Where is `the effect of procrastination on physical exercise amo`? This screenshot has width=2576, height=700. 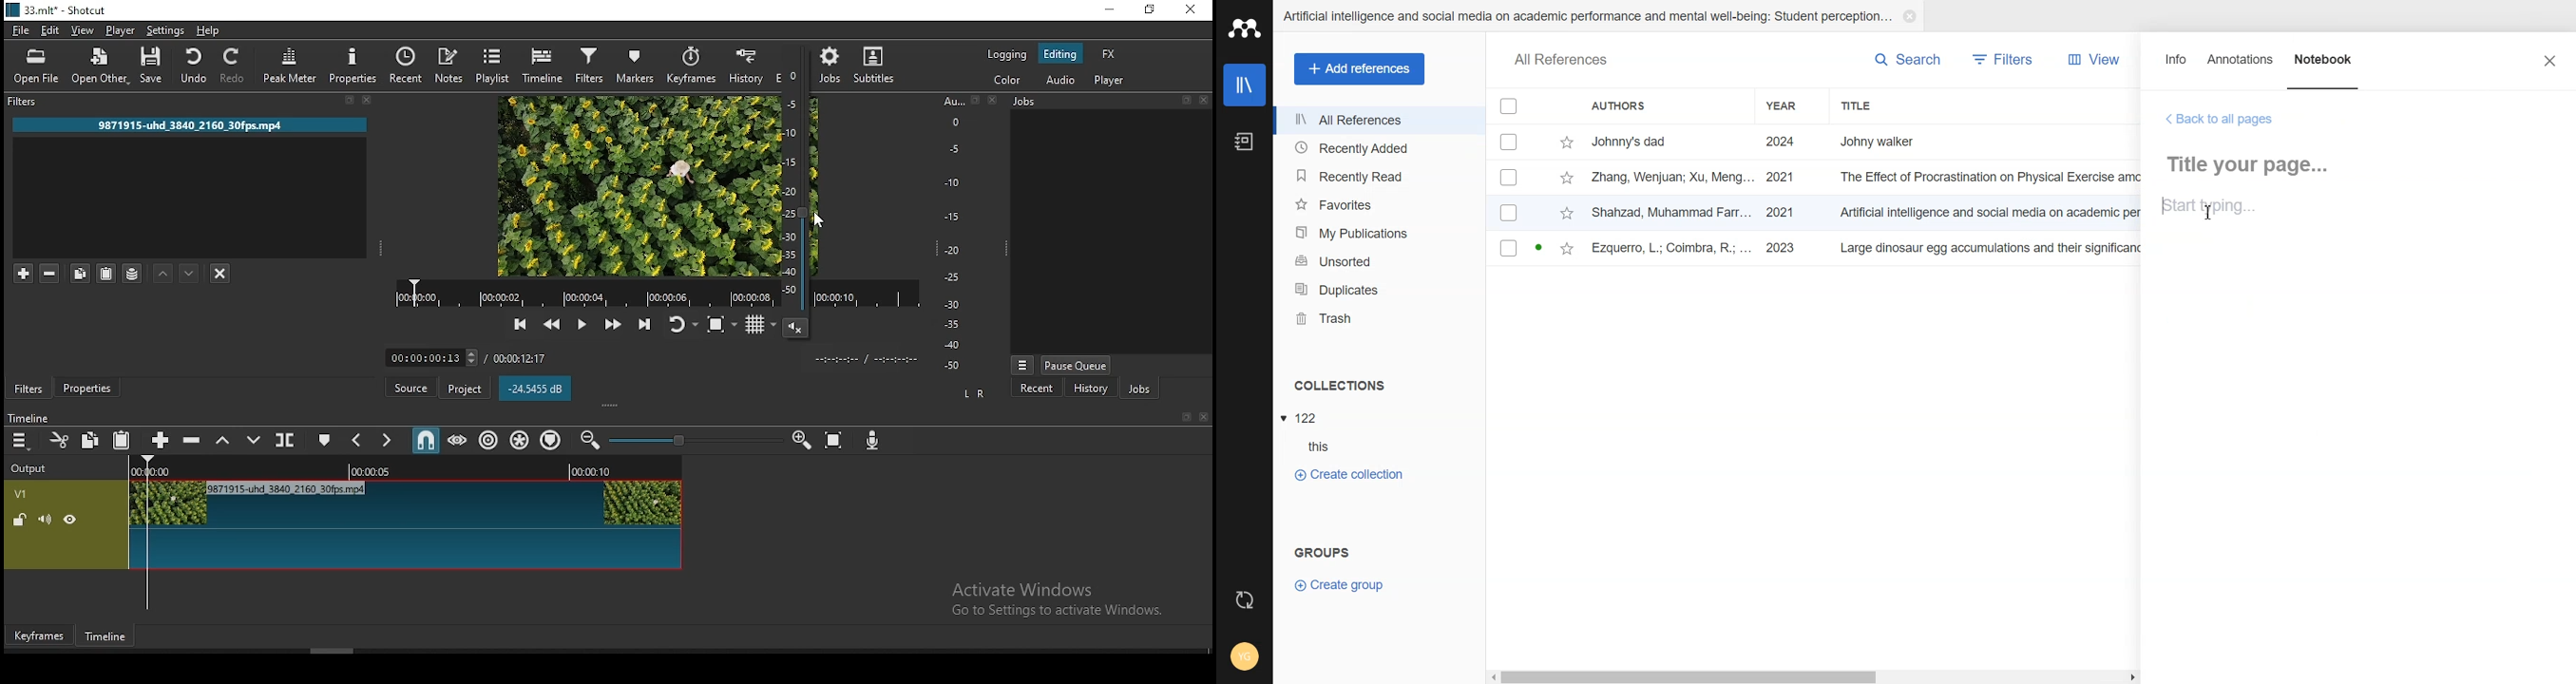
the effect of procrastination on physical exercise amo is located at coordinates (1992, 177).